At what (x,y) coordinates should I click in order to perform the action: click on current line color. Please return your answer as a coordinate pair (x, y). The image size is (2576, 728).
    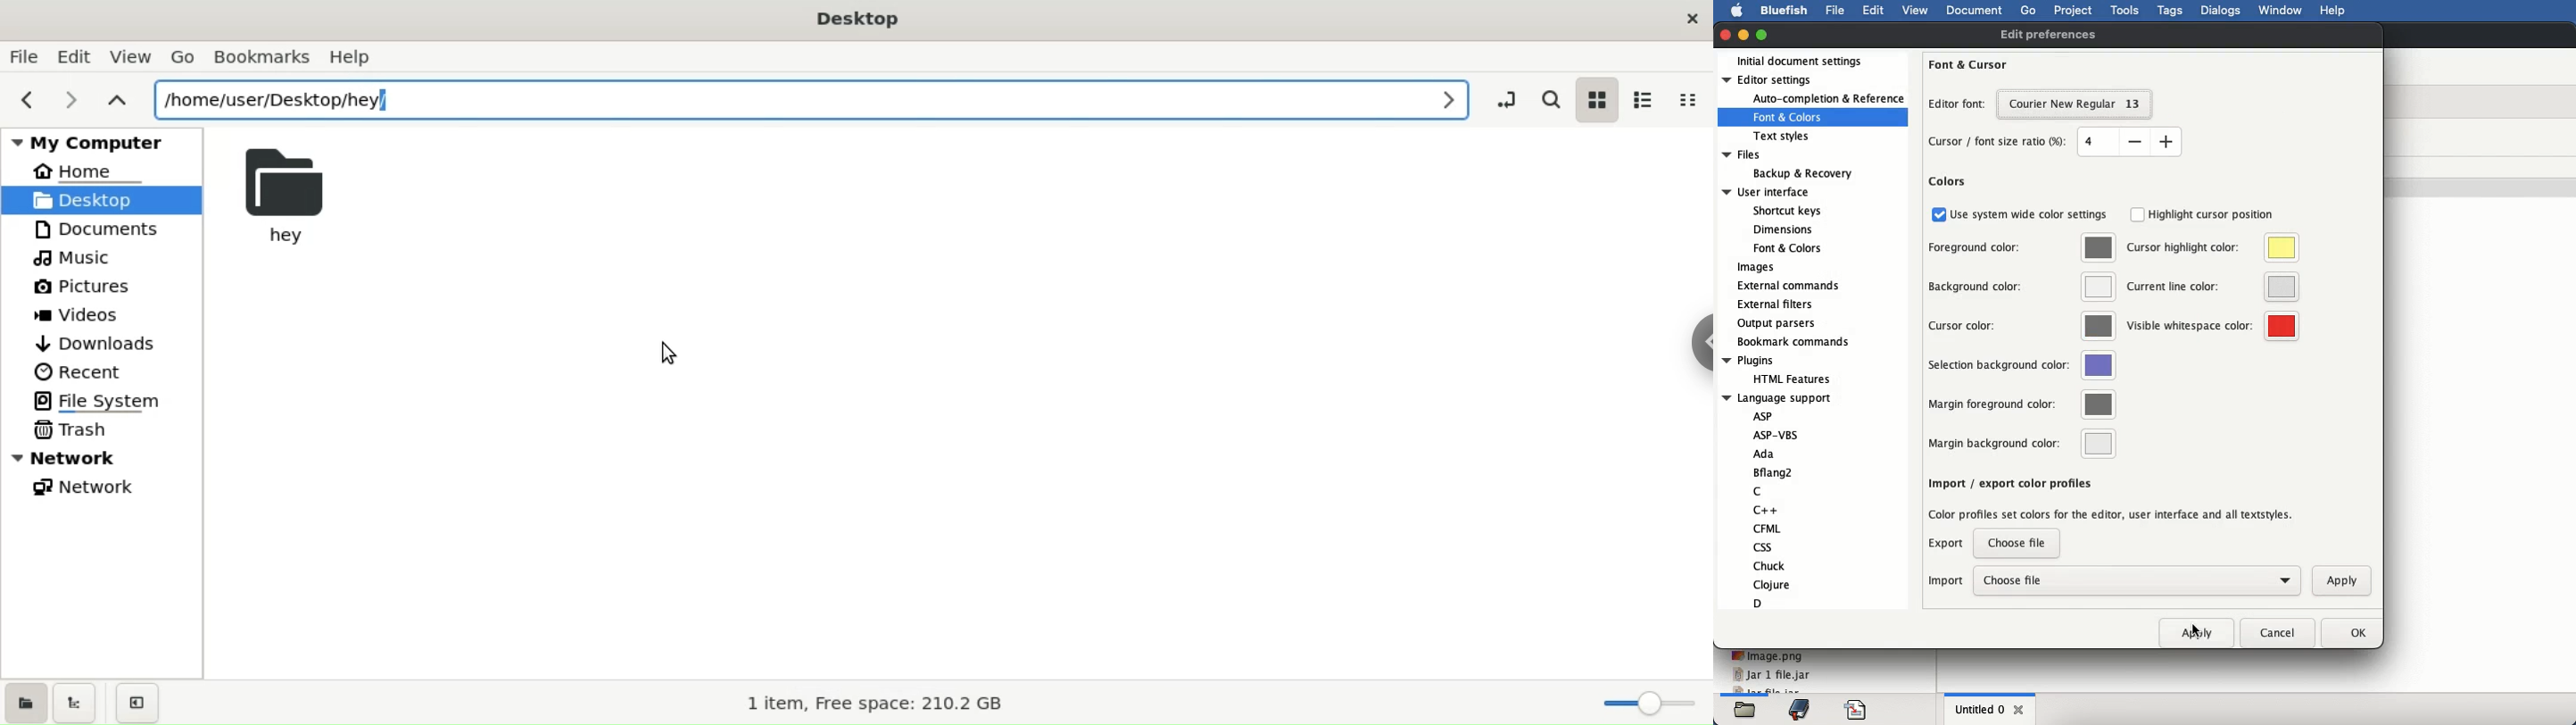
    Looking at the image, I should click on (2213, 288).